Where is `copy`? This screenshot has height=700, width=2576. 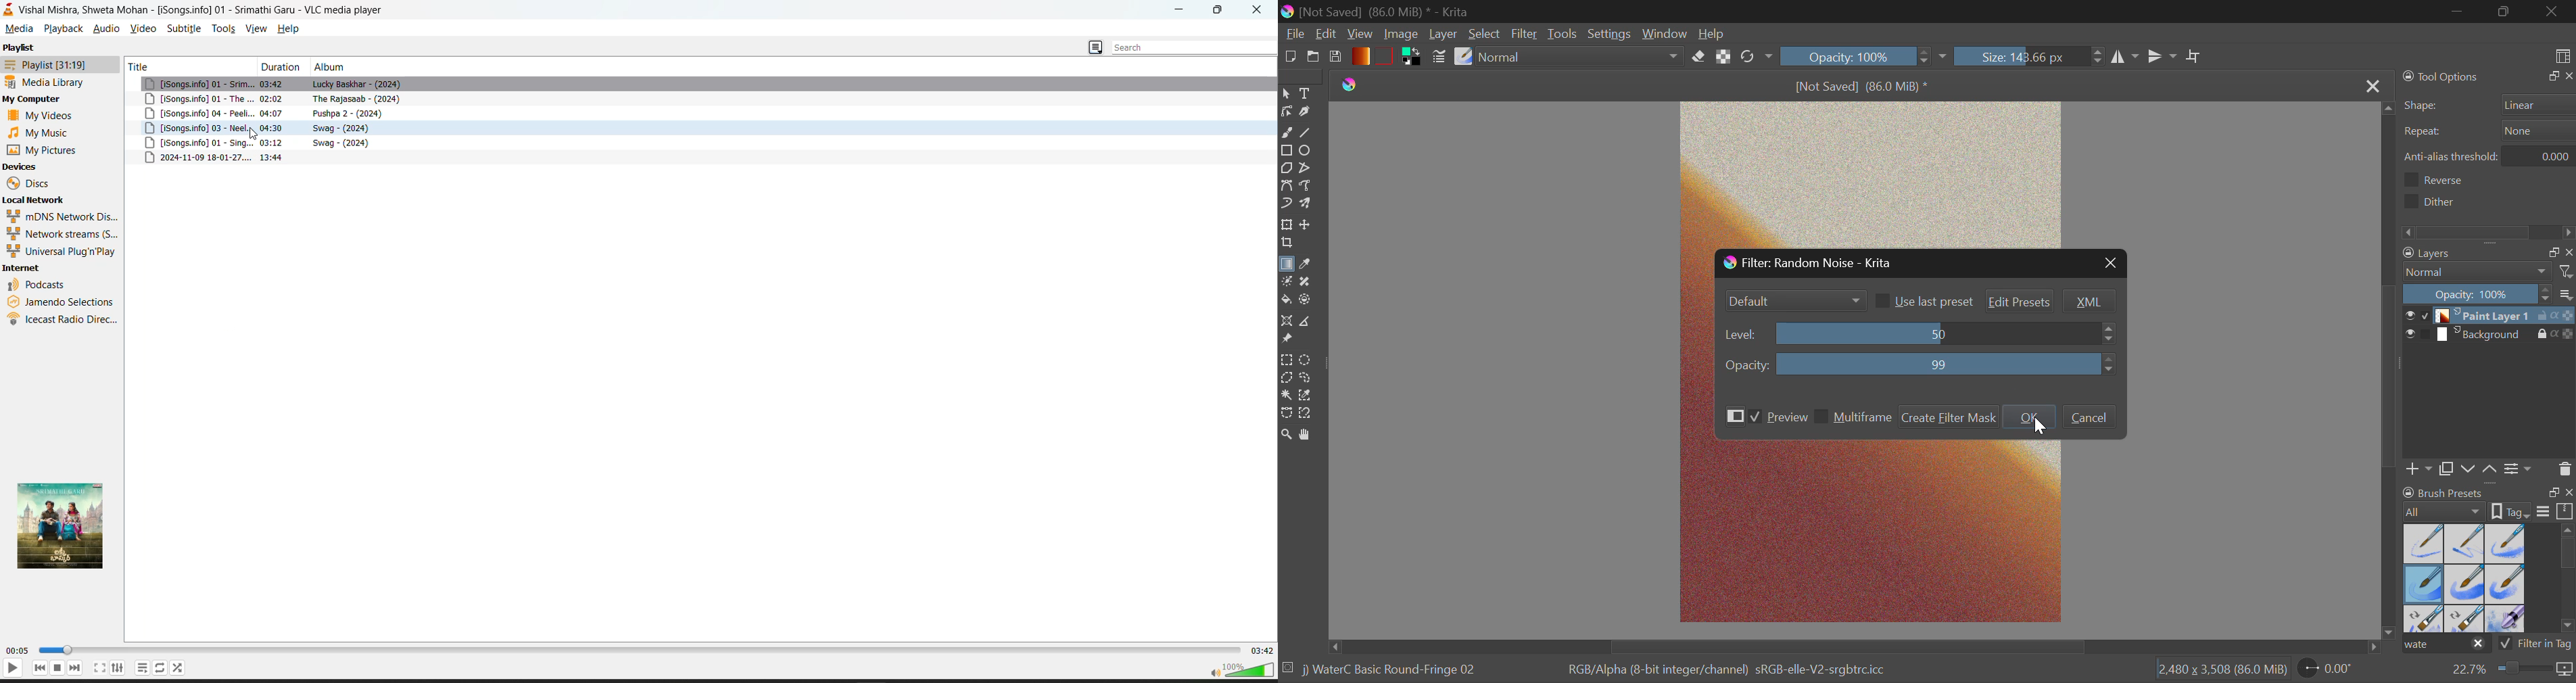
copy is located at coordinates (2446, 470).